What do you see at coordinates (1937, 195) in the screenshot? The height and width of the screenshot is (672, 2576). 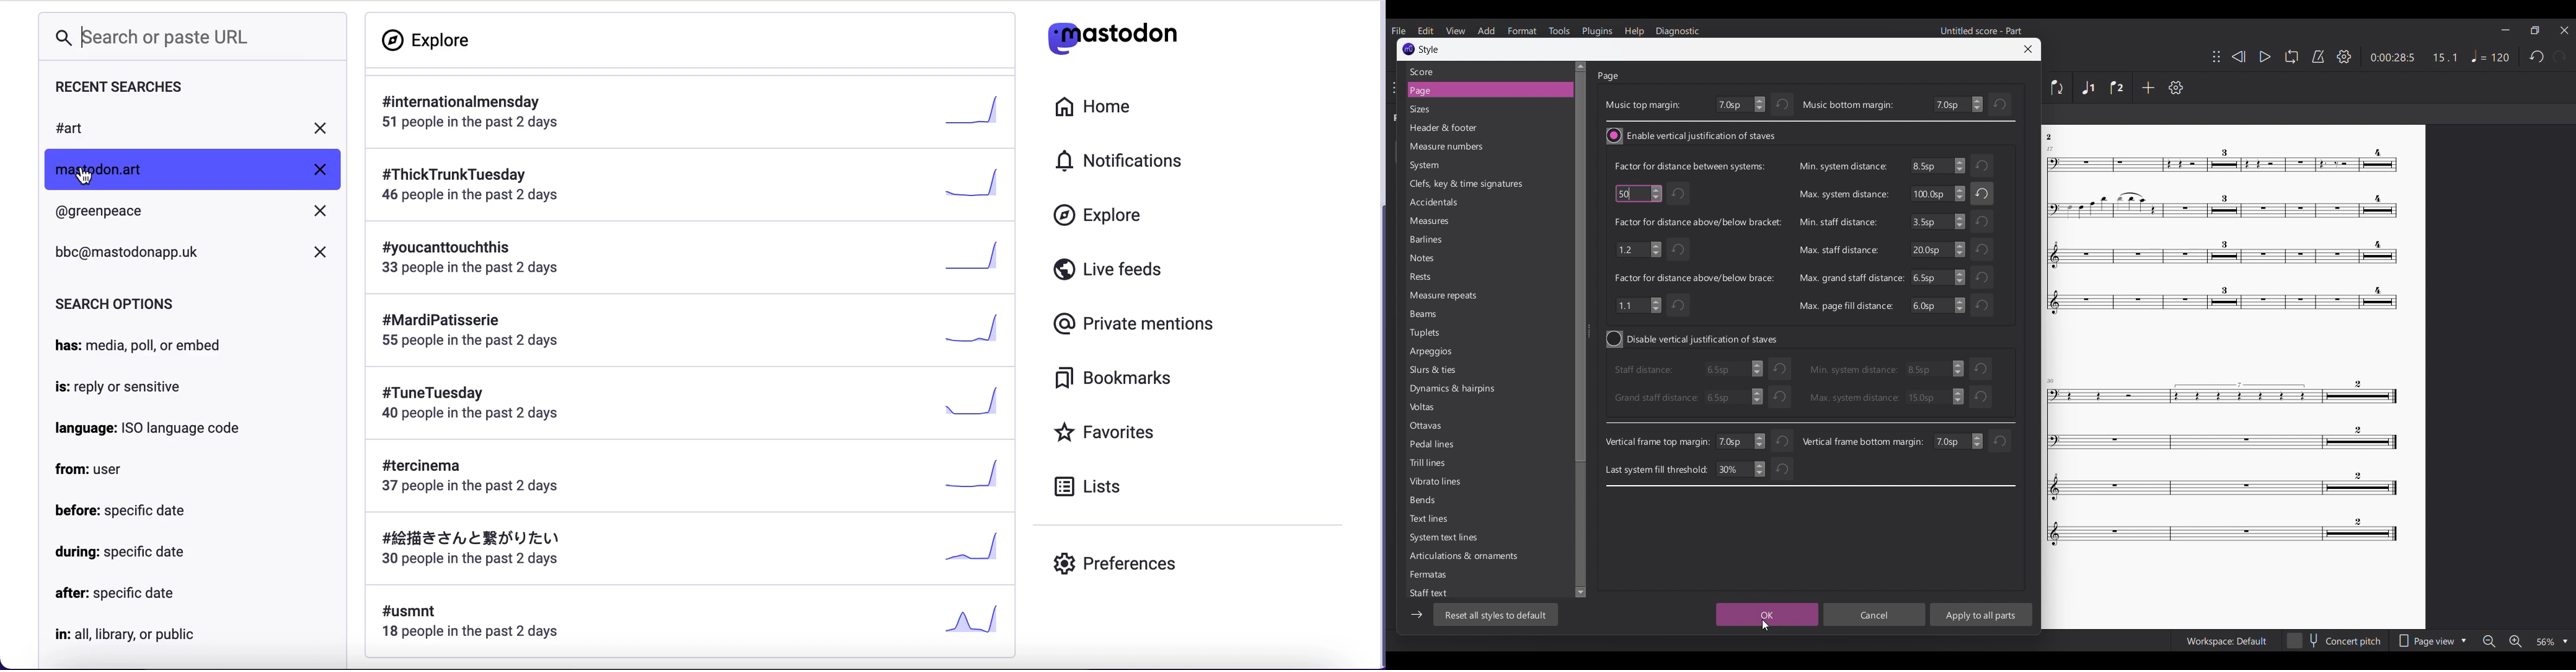 I see `100 sp` at bounding box center [1937, 195].